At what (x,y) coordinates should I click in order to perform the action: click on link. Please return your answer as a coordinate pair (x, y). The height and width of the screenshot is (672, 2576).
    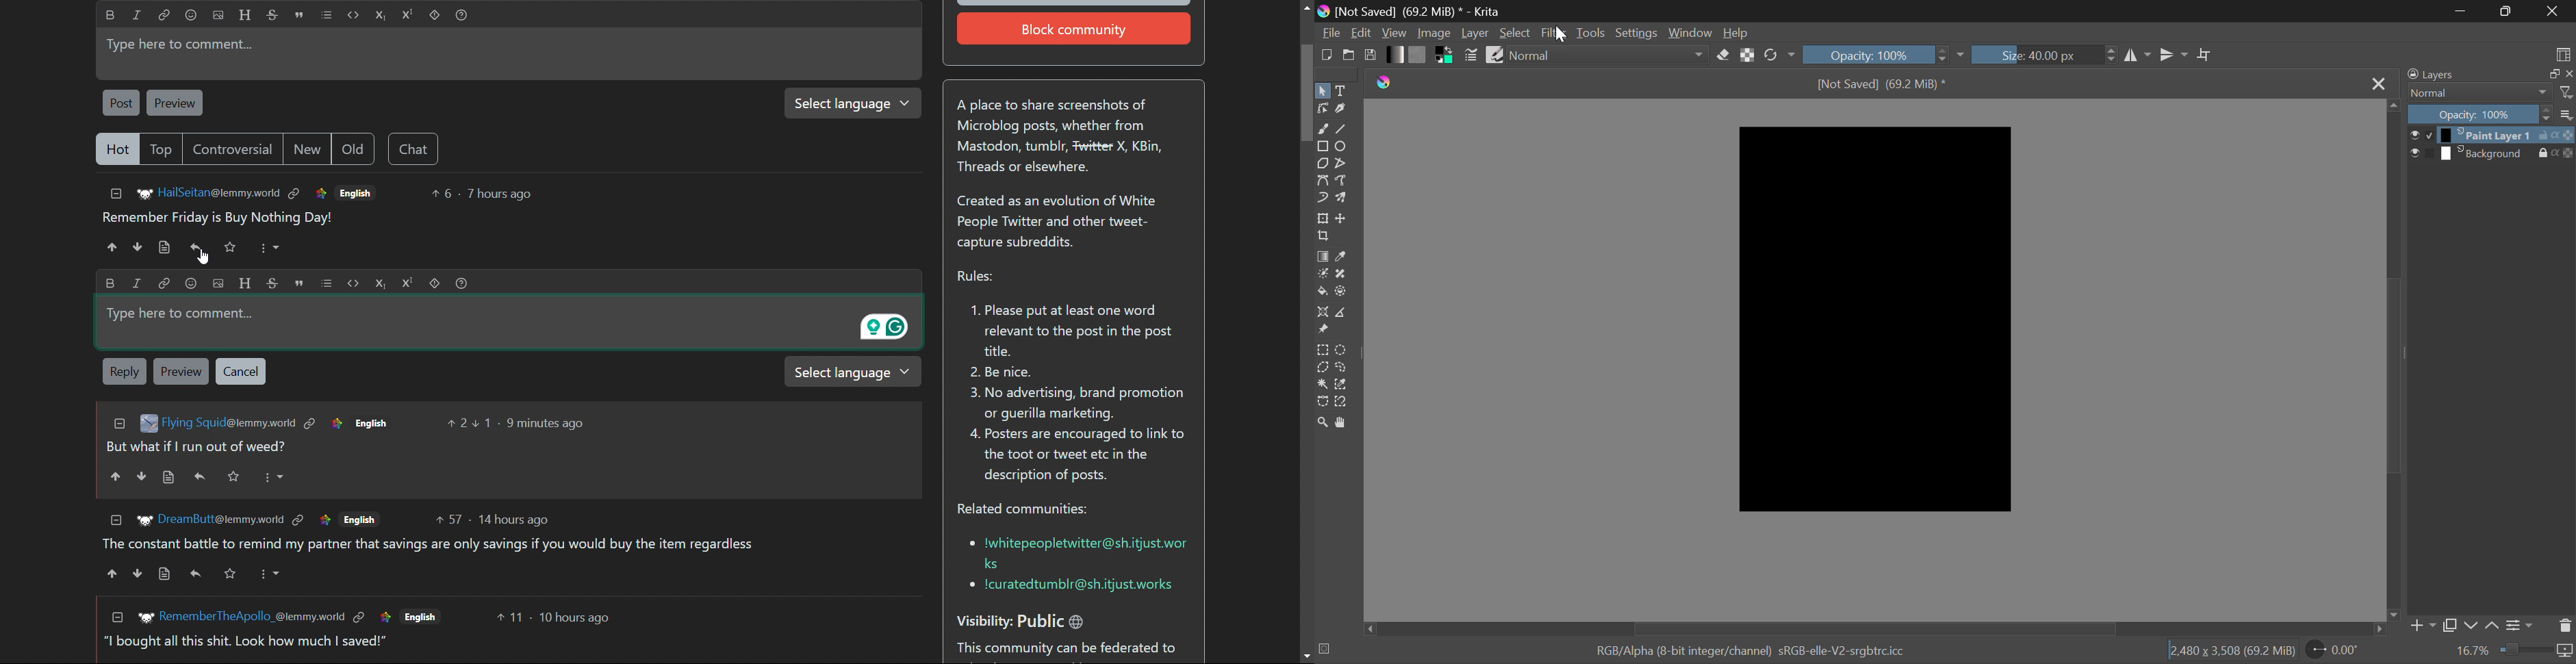
    Looking at the image, I should click on (320, 194).